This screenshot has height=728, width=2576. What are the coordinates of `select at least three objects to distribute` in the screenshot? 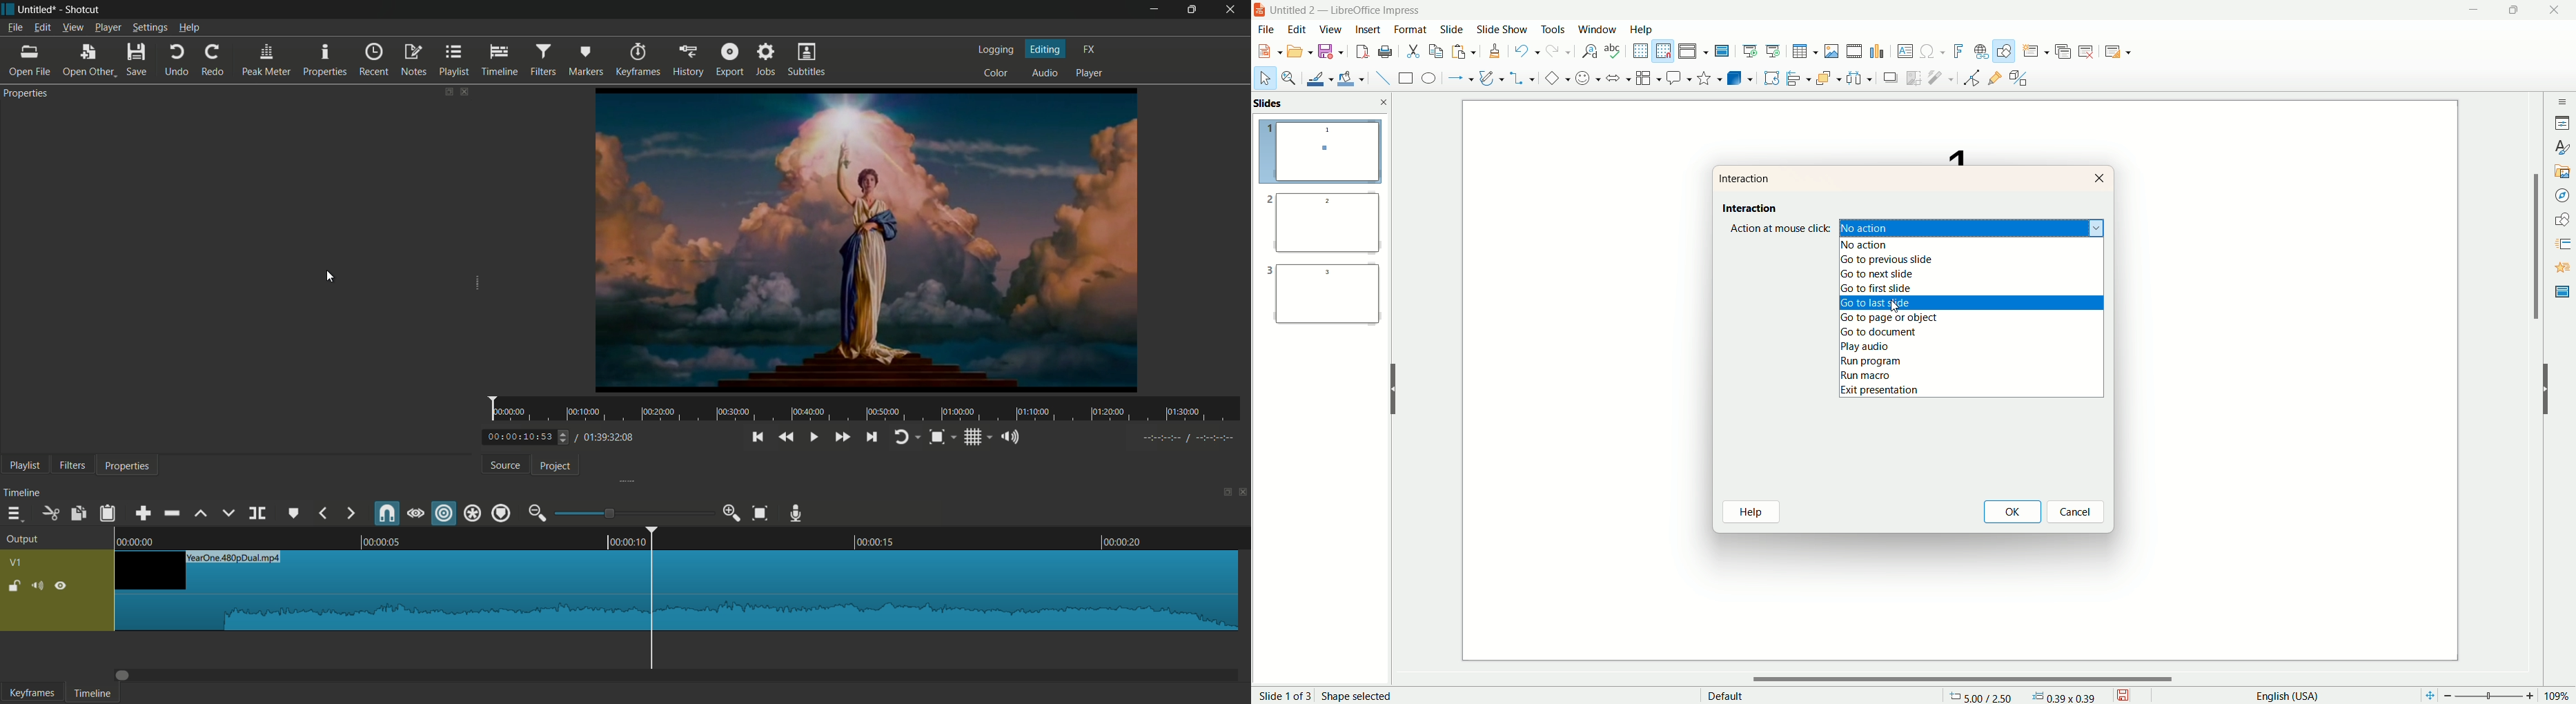 It's located at (1859, 77).